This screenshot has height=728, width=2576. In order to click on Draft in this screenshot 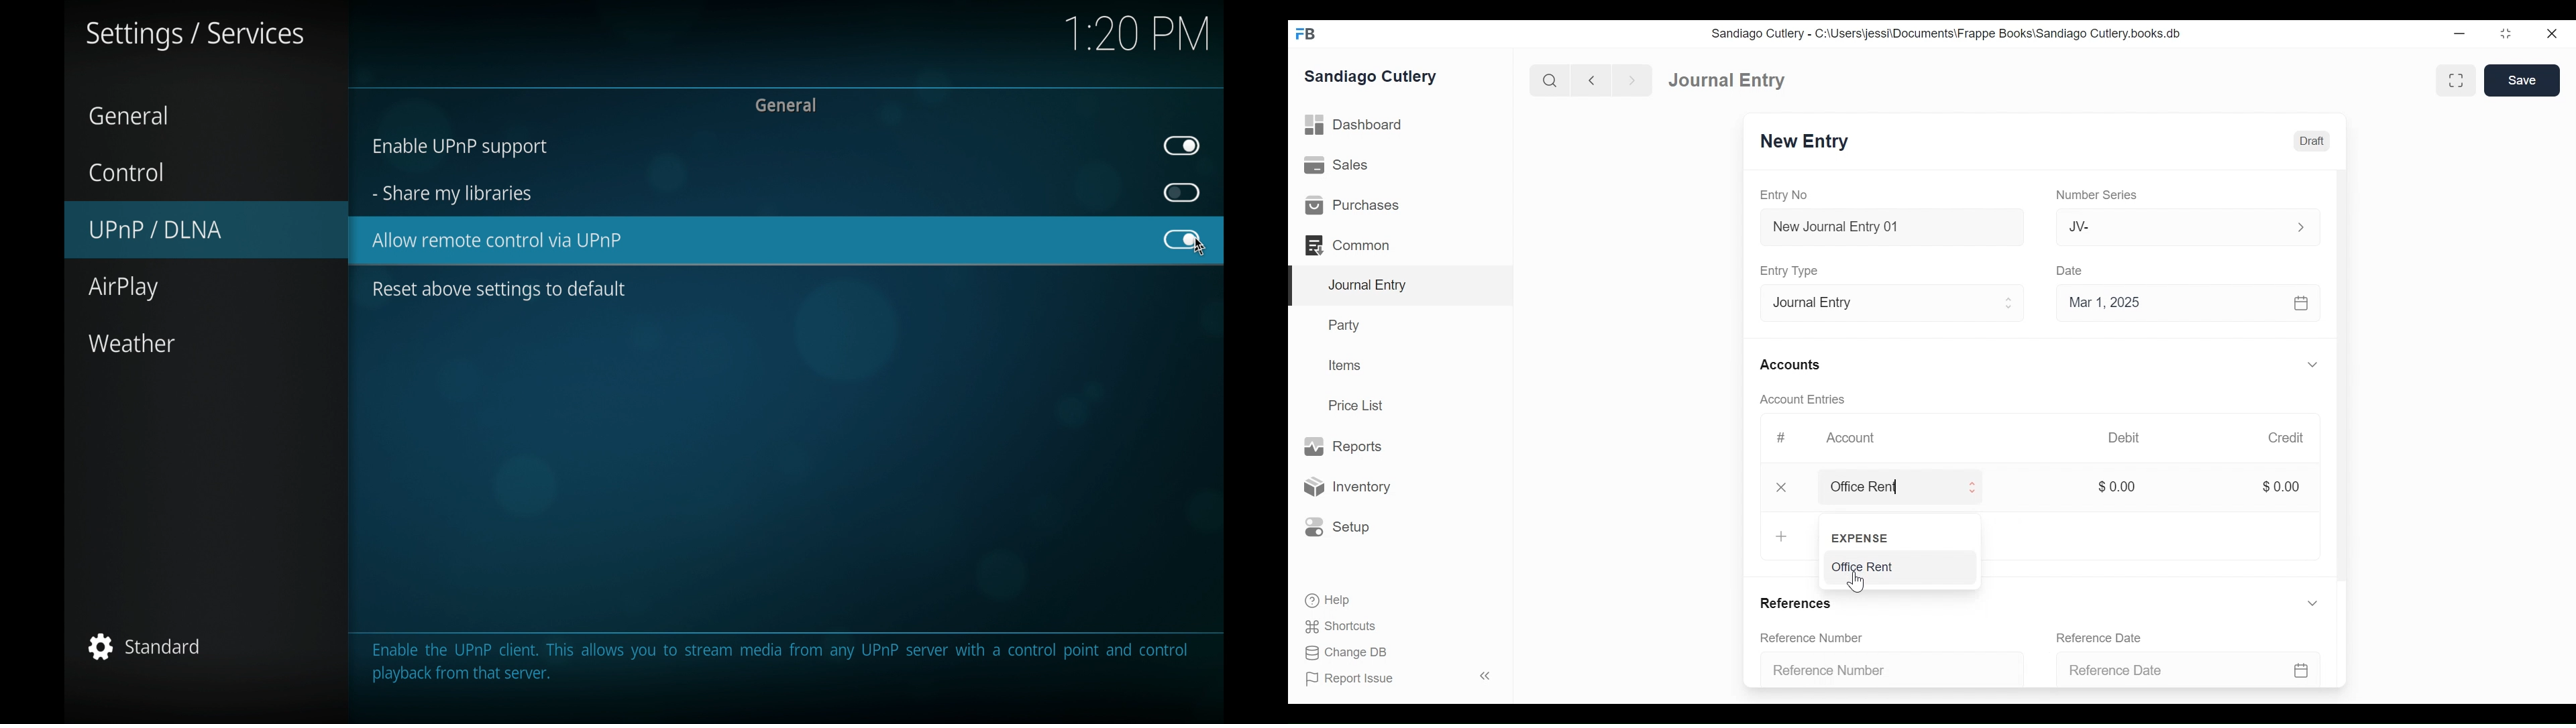, I will do `click(2310, 141)`.